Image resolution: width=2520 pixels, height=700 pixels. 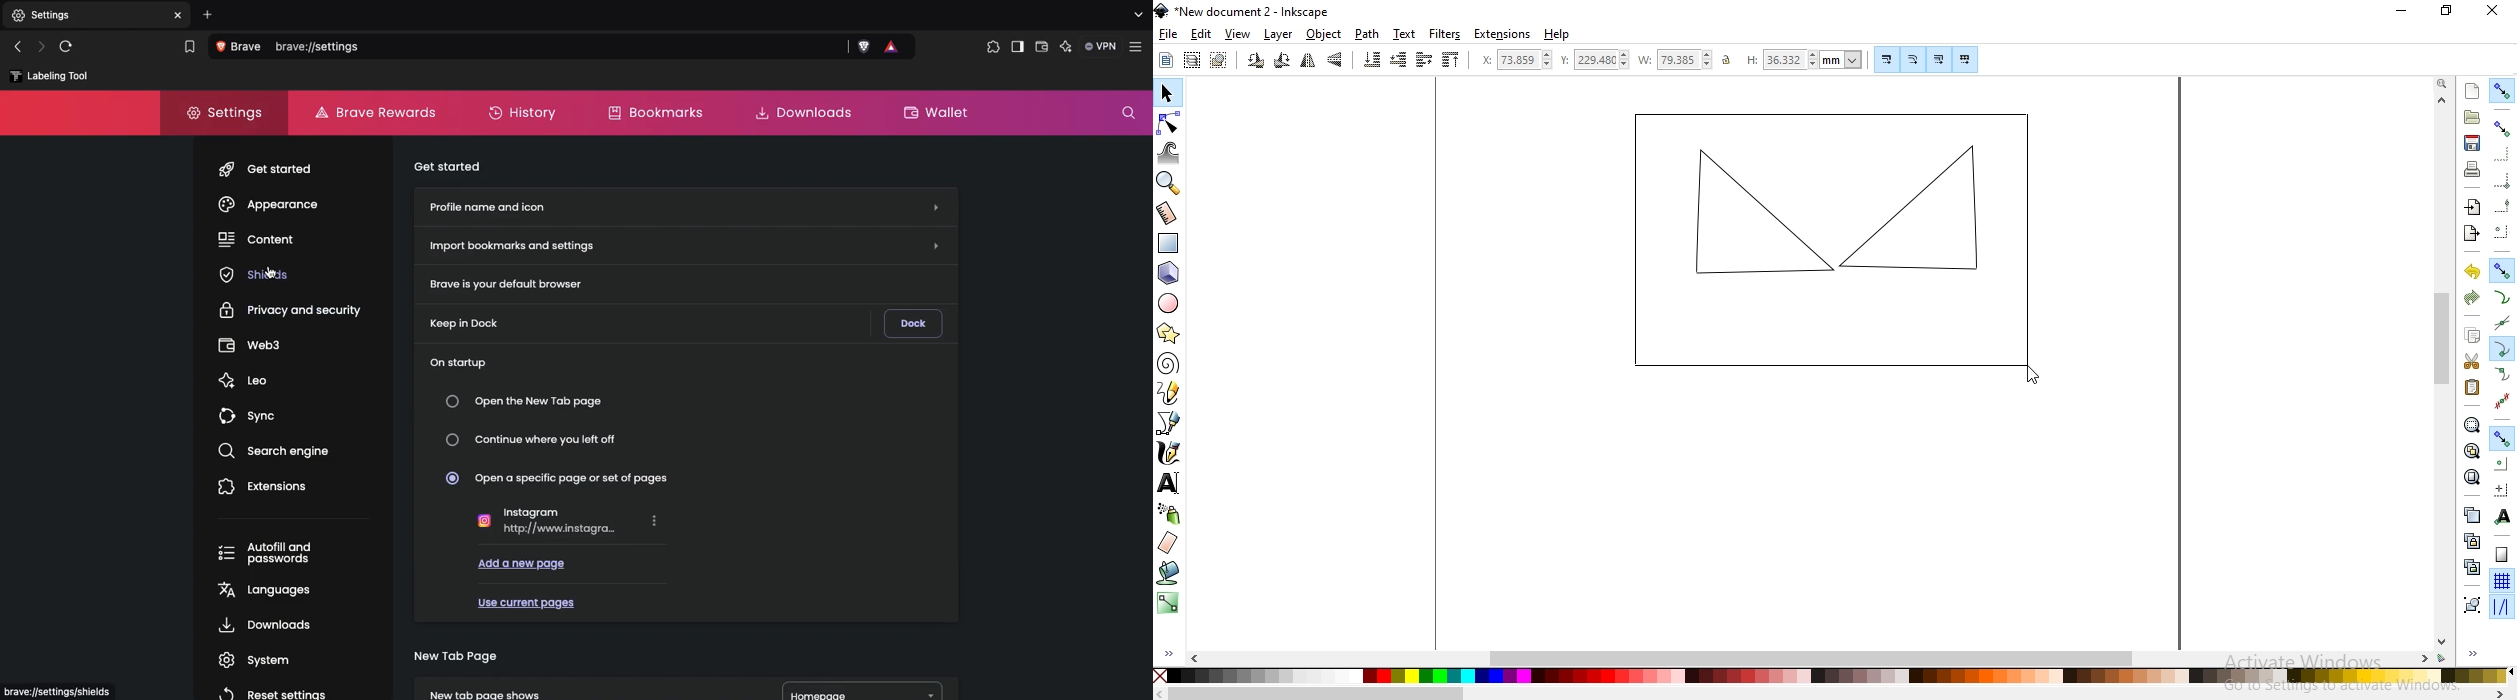 I want to click on Add new tab, so click(x=207, y=14).